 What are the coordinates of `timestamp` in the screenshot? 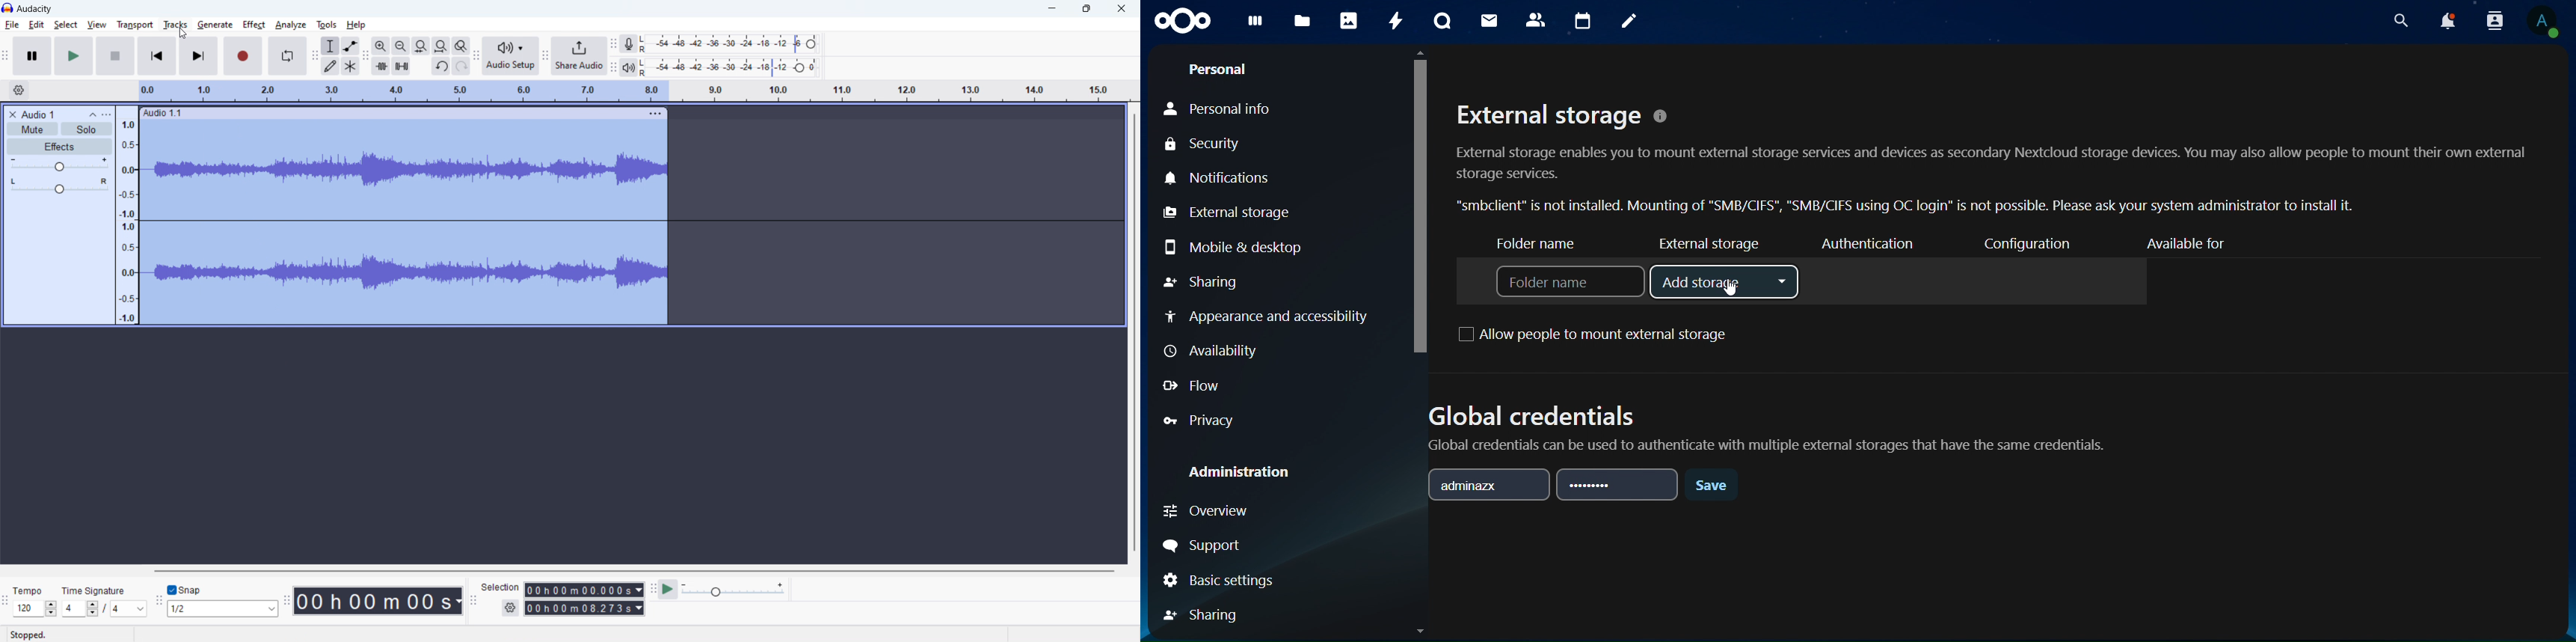 It's located at (378, 601).